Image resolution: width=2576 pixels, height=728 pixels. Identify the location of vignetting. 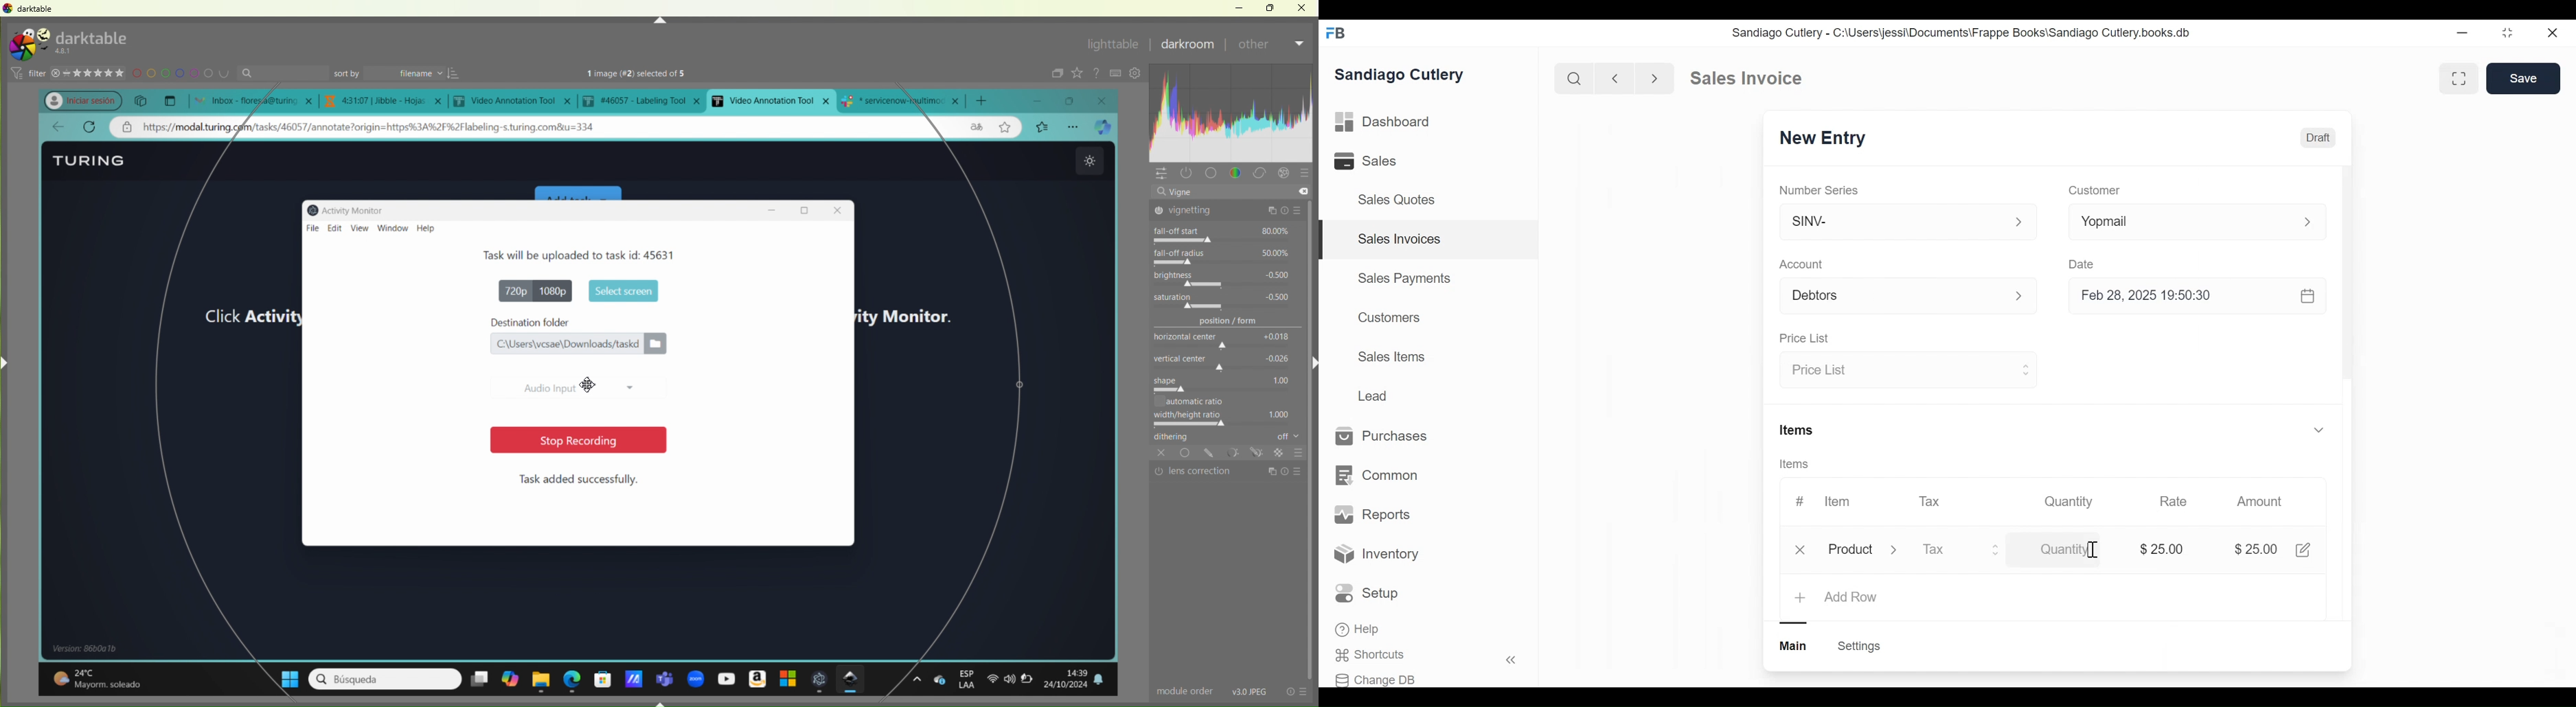
(1231, 211).